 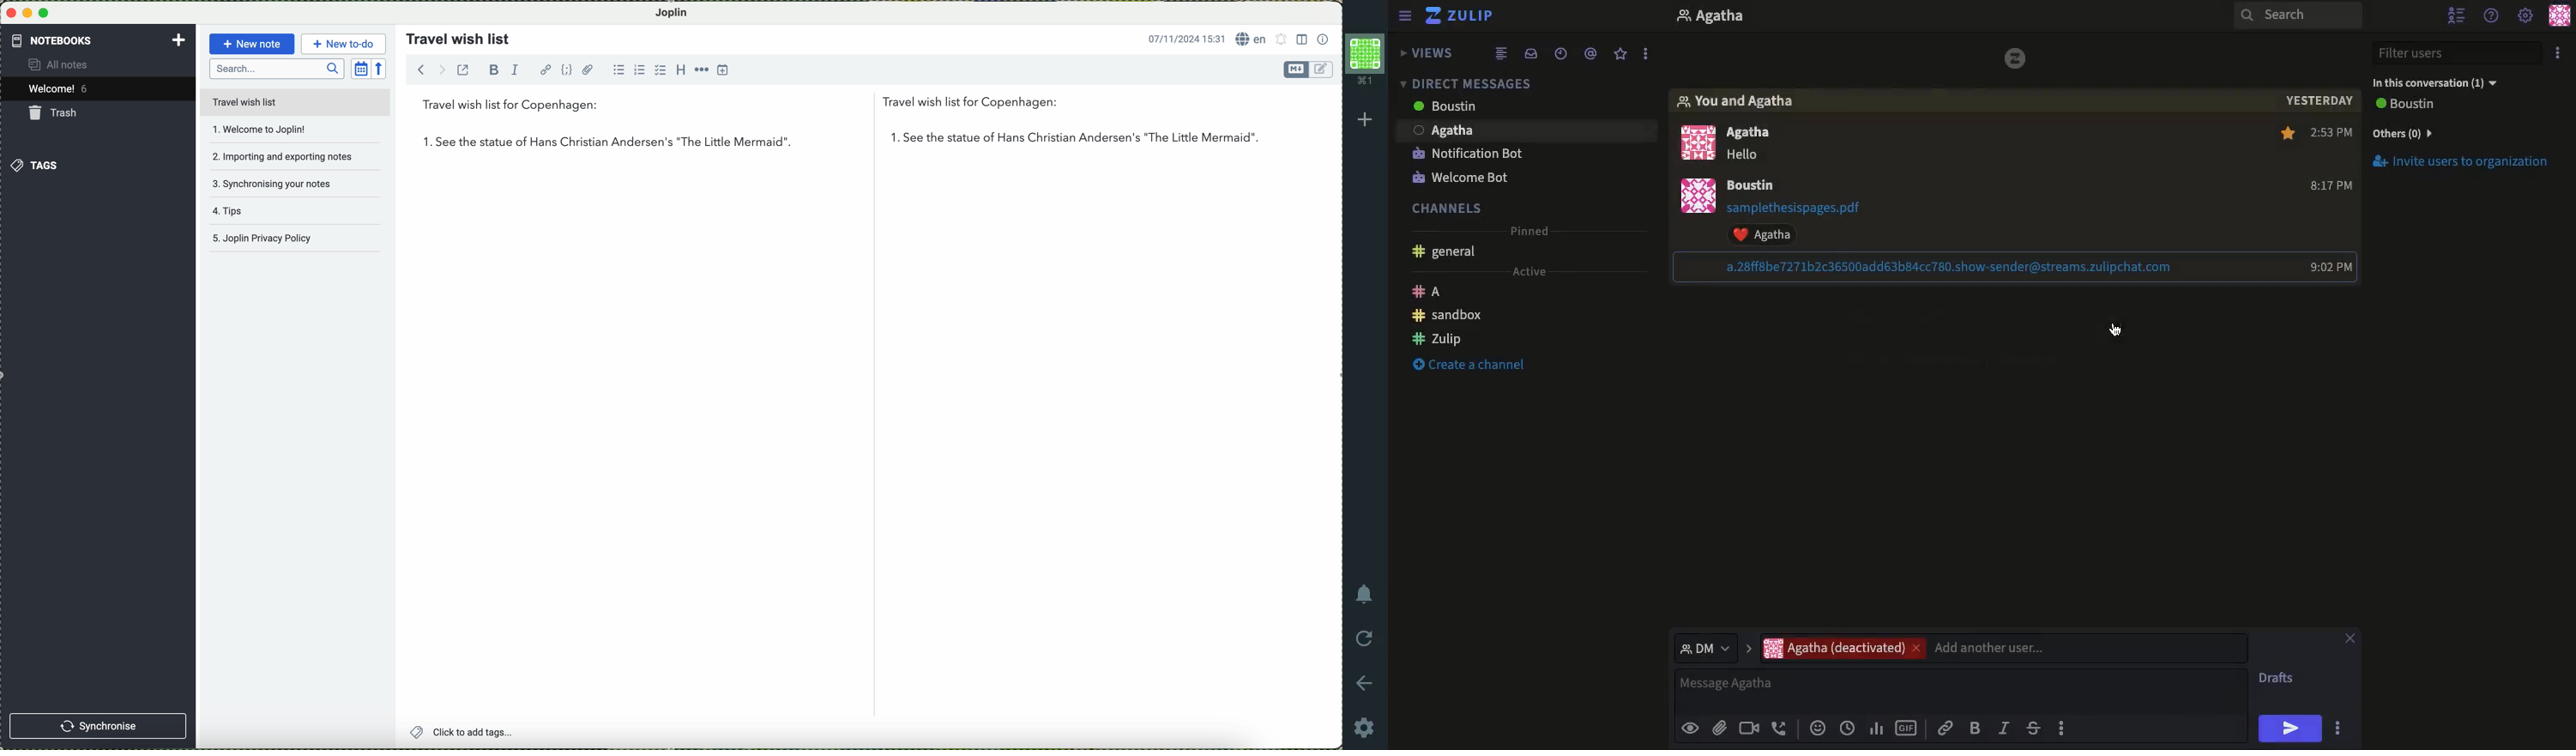 I want to click on Active, so click(x=1527, y=272).